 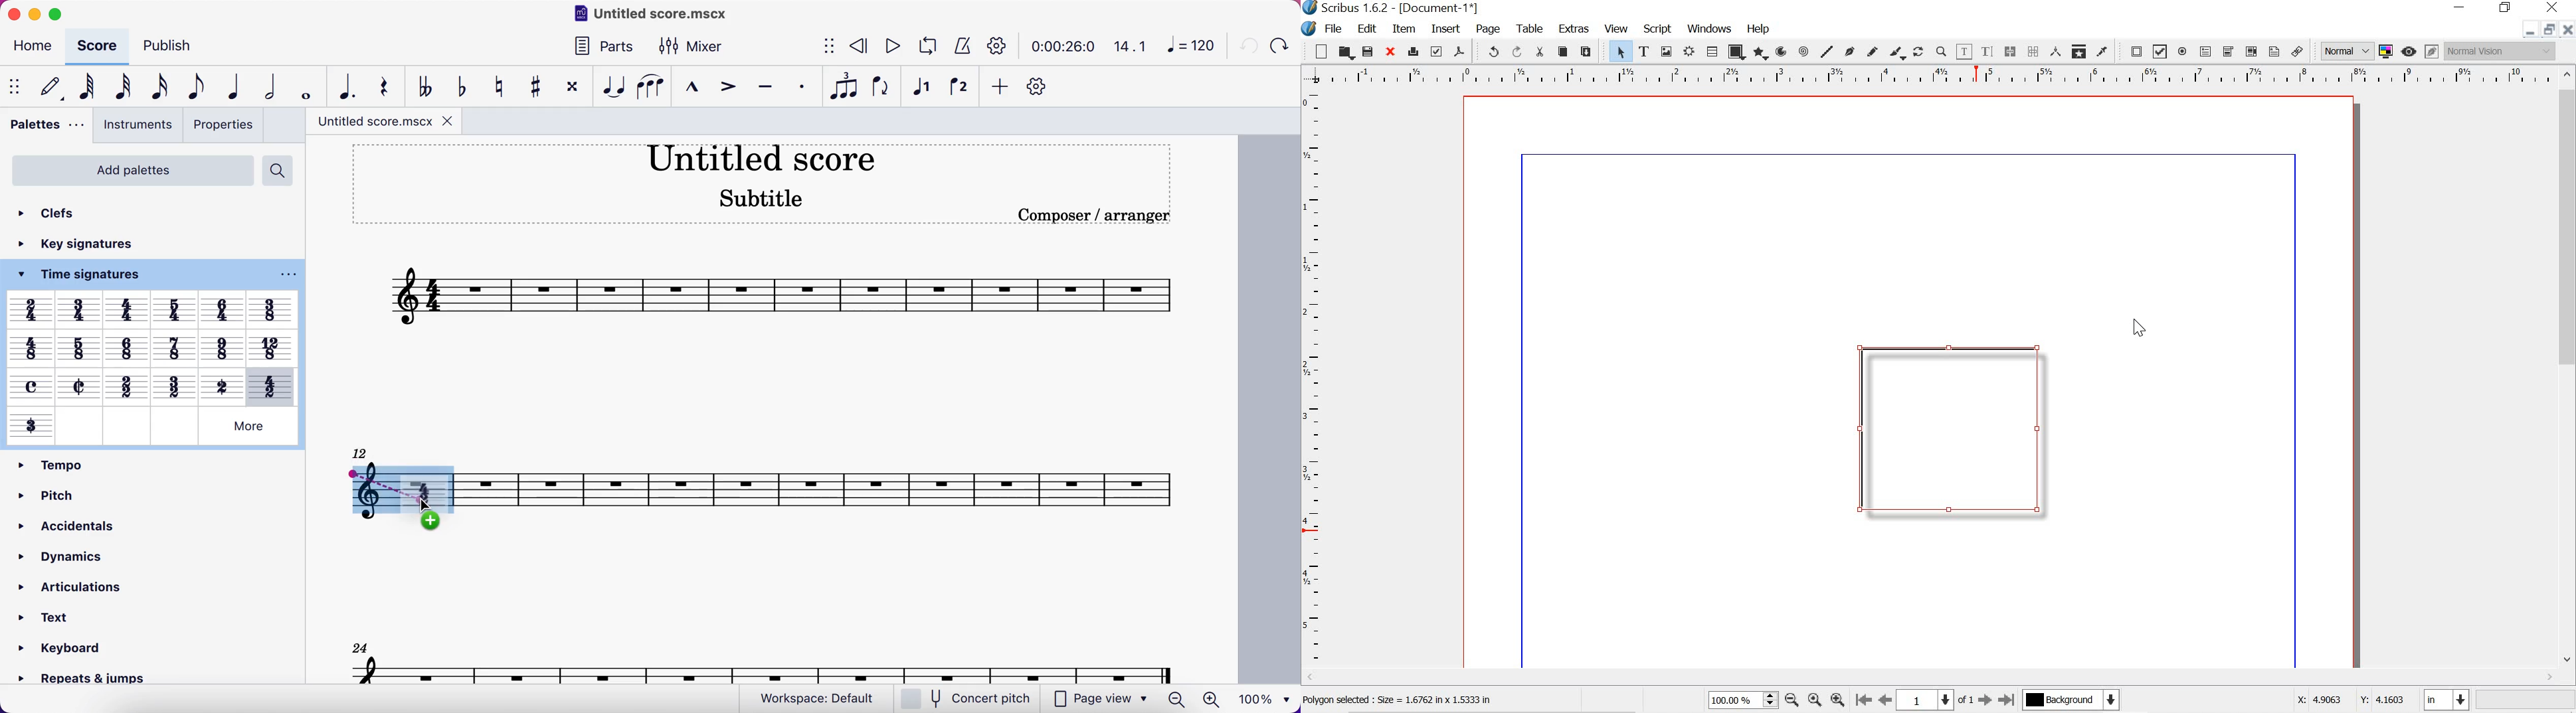 I want to click on preflight verifier, so click(x=1437, y=51).